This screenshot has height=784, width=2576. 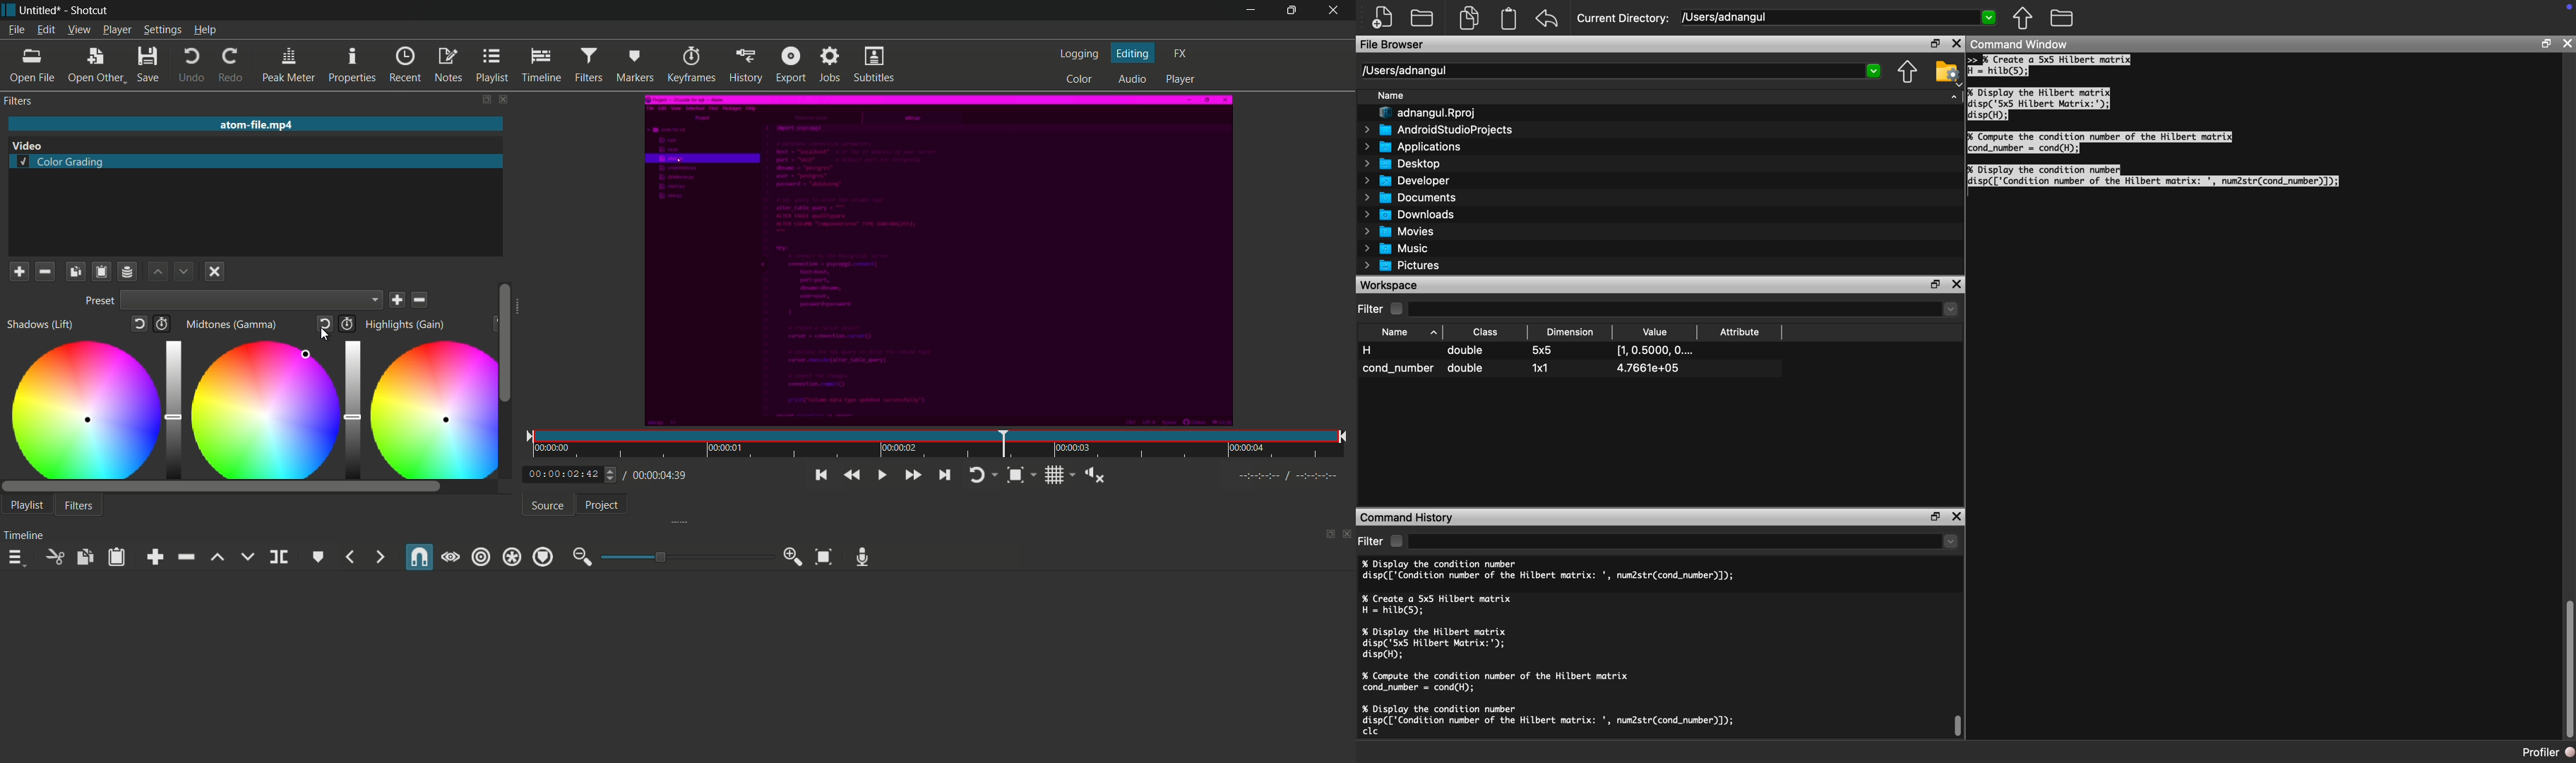 What do you see at coordinates (1181, 80) in the screenshot?
I see `player` at bounding box center [1181, 80].